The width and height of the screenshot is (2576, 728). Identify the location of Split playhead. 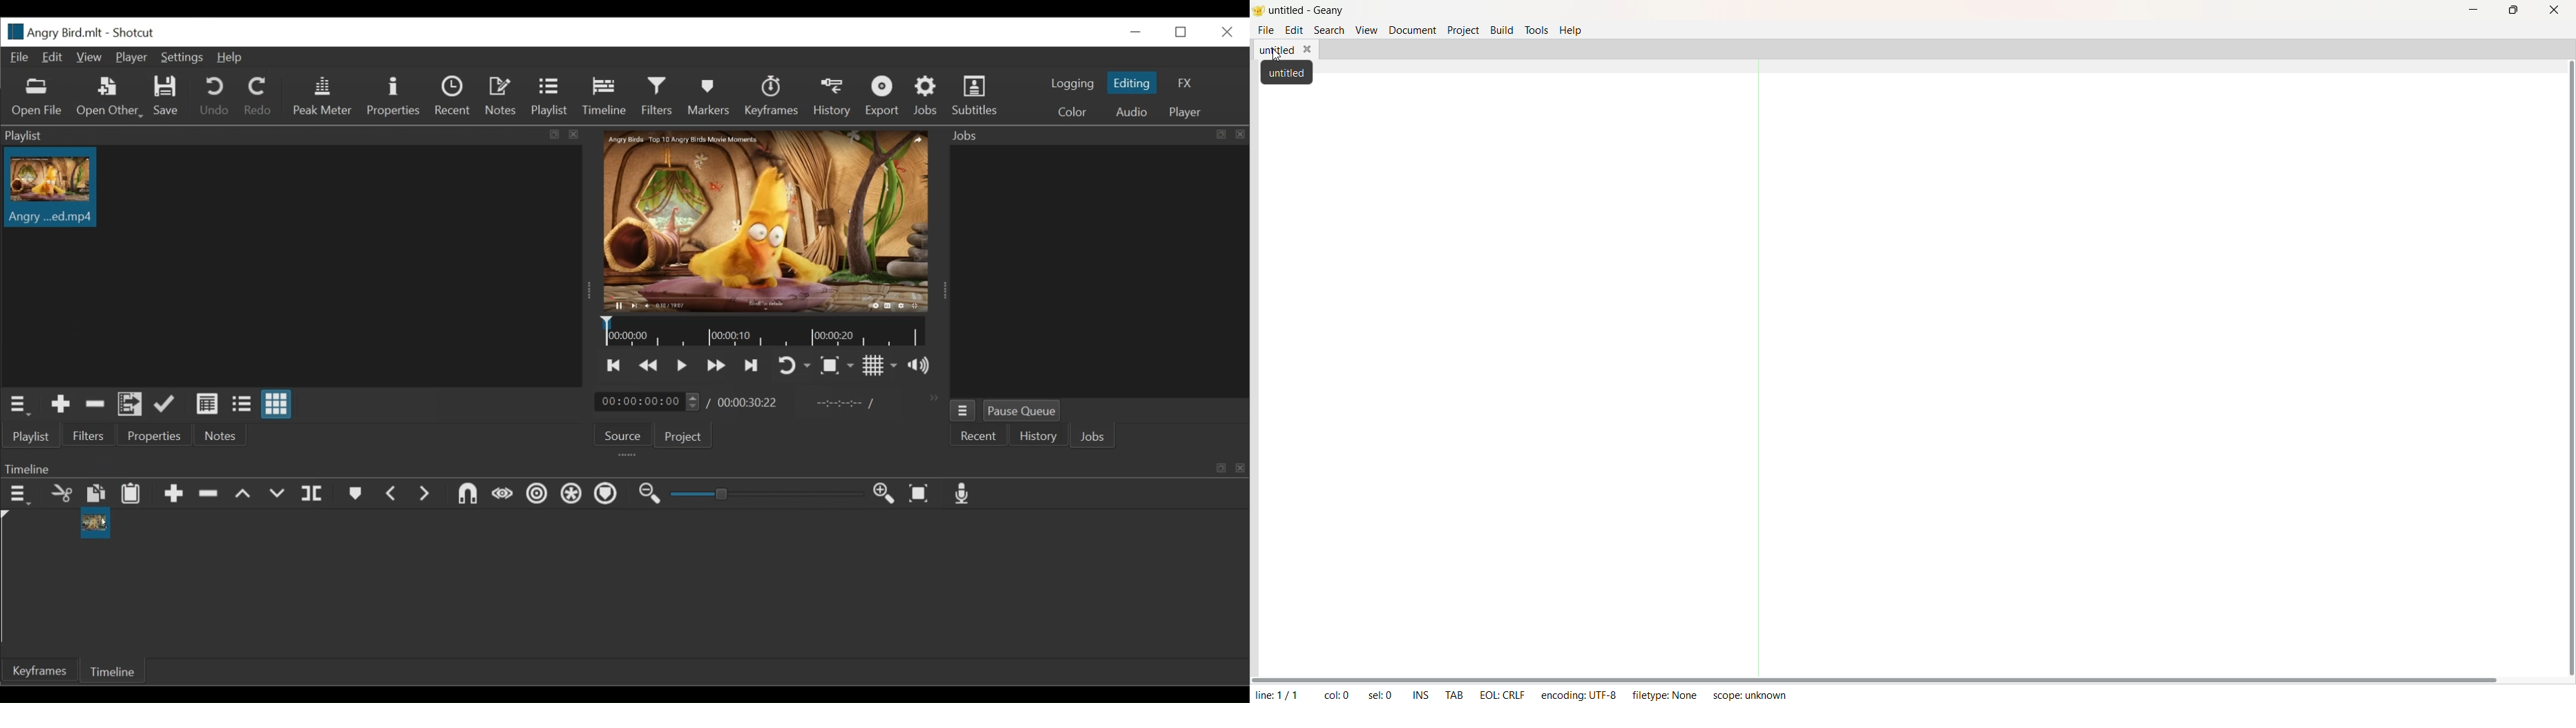
(314, 494).